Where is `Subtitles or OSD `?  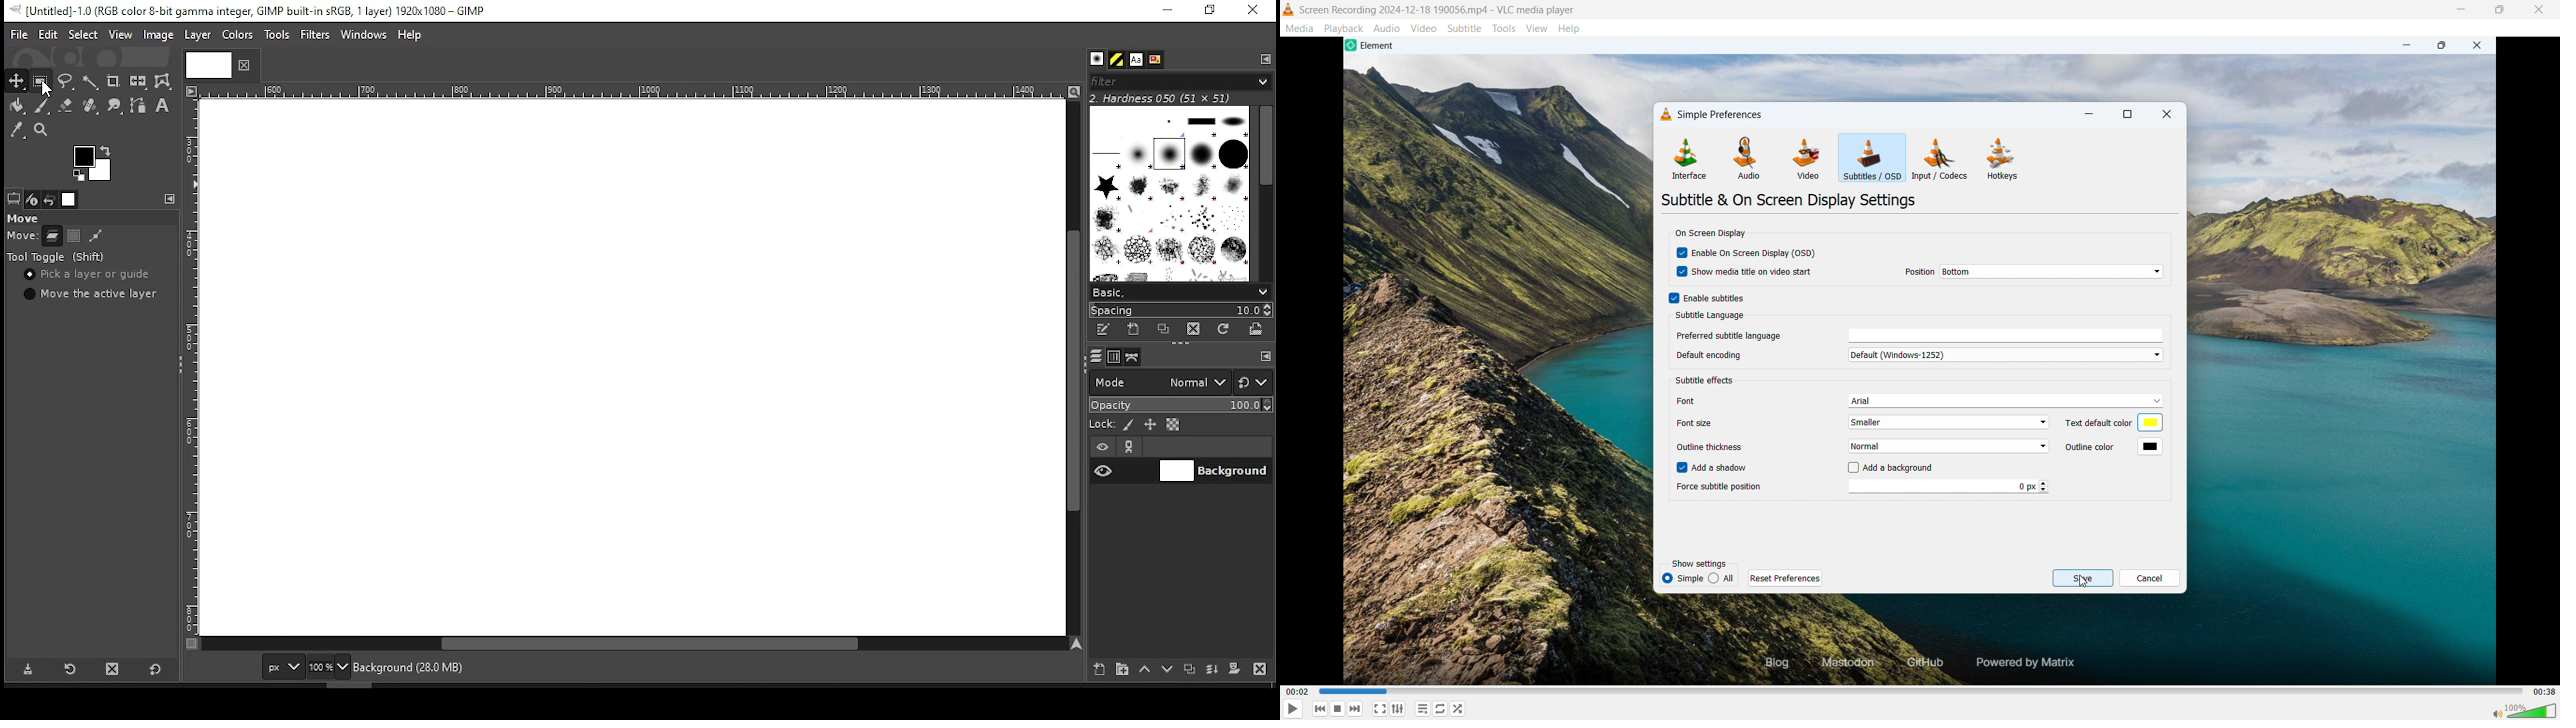 Subtitles or OSD  is located at coordinates (1872, 158).